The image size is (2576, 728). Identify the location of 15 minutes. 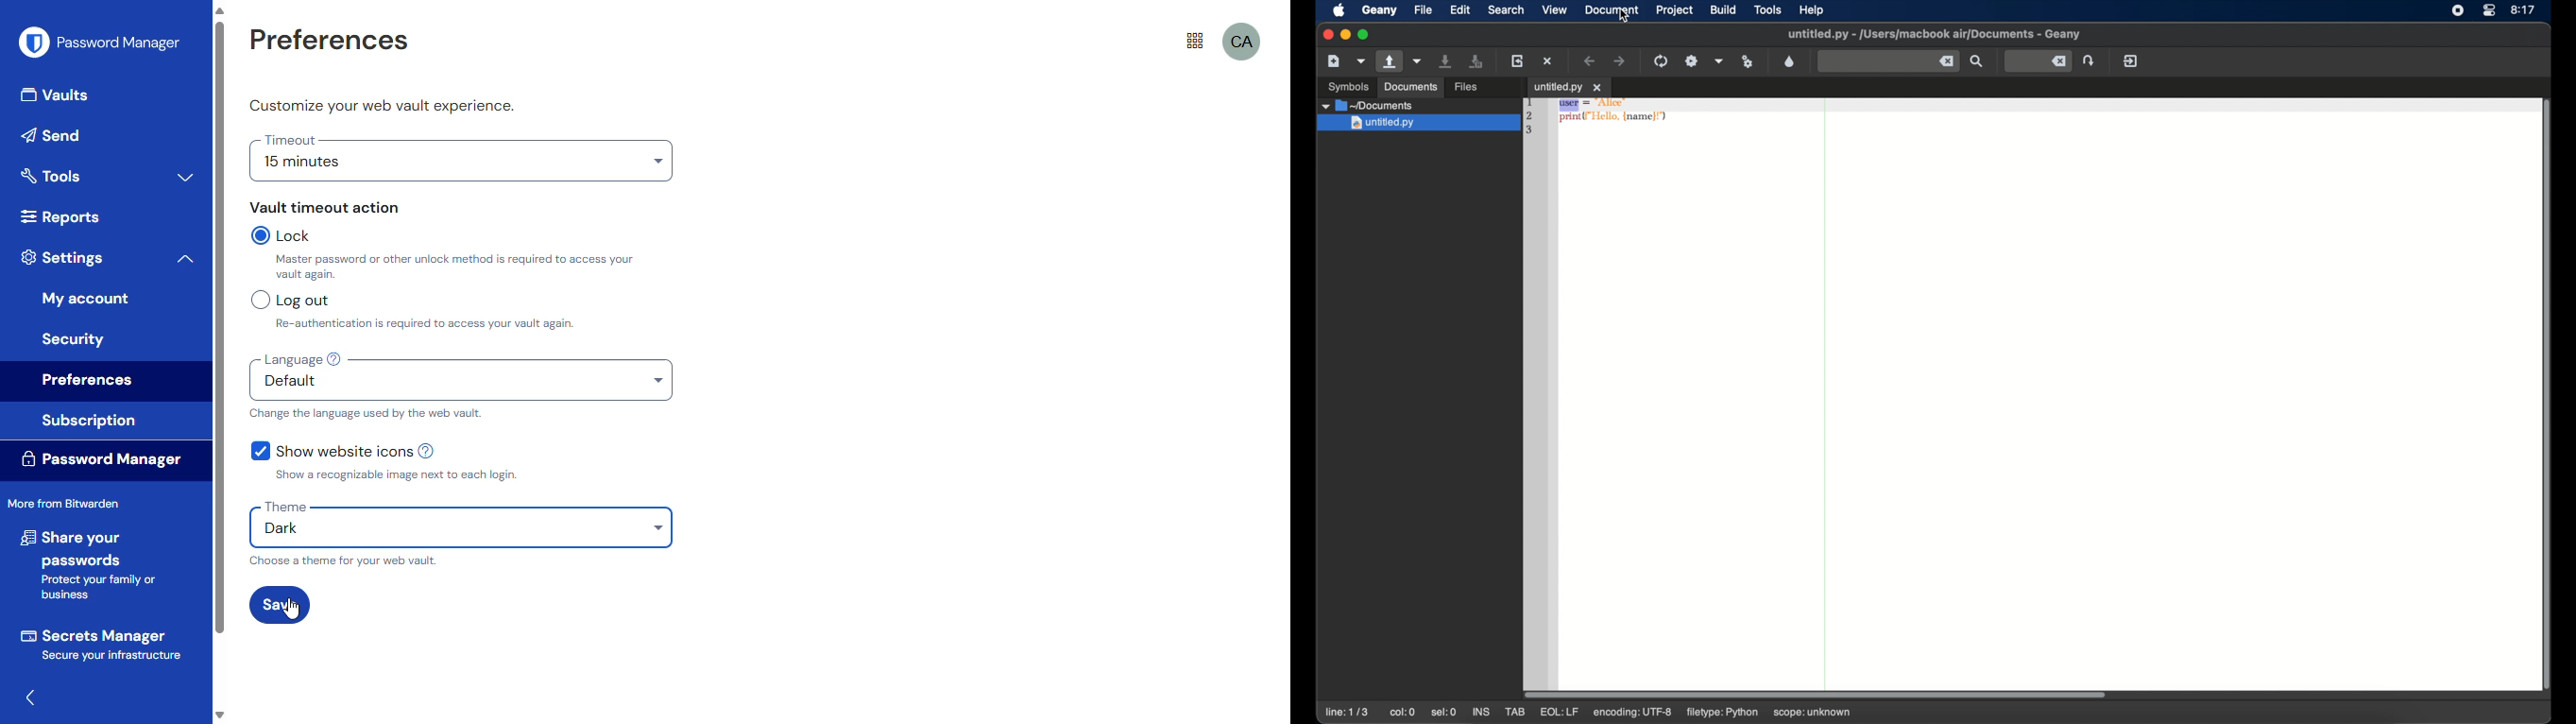
(461, 165).